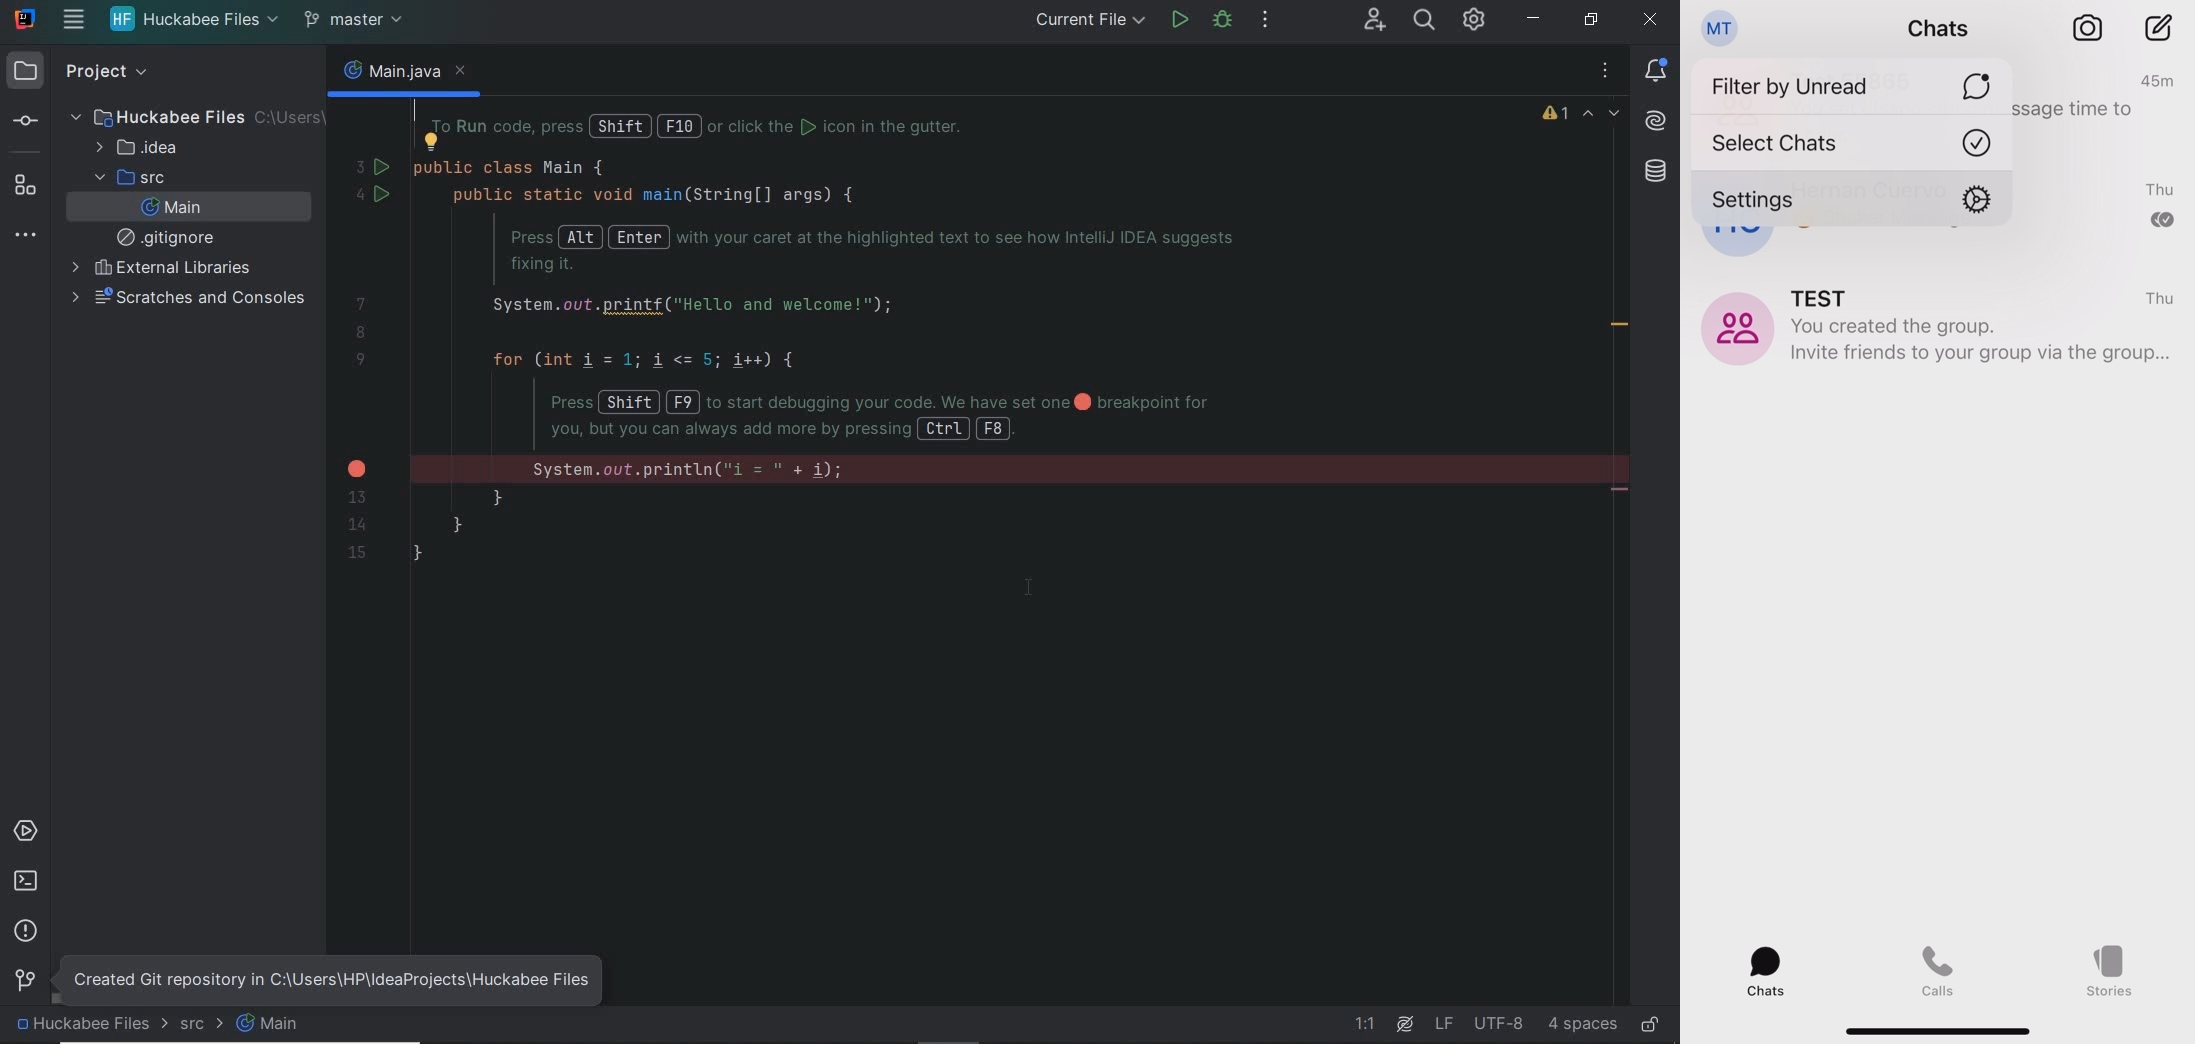 This screenshot has width=2212, height=1064. I want to click on chats, so click(1765, 970).